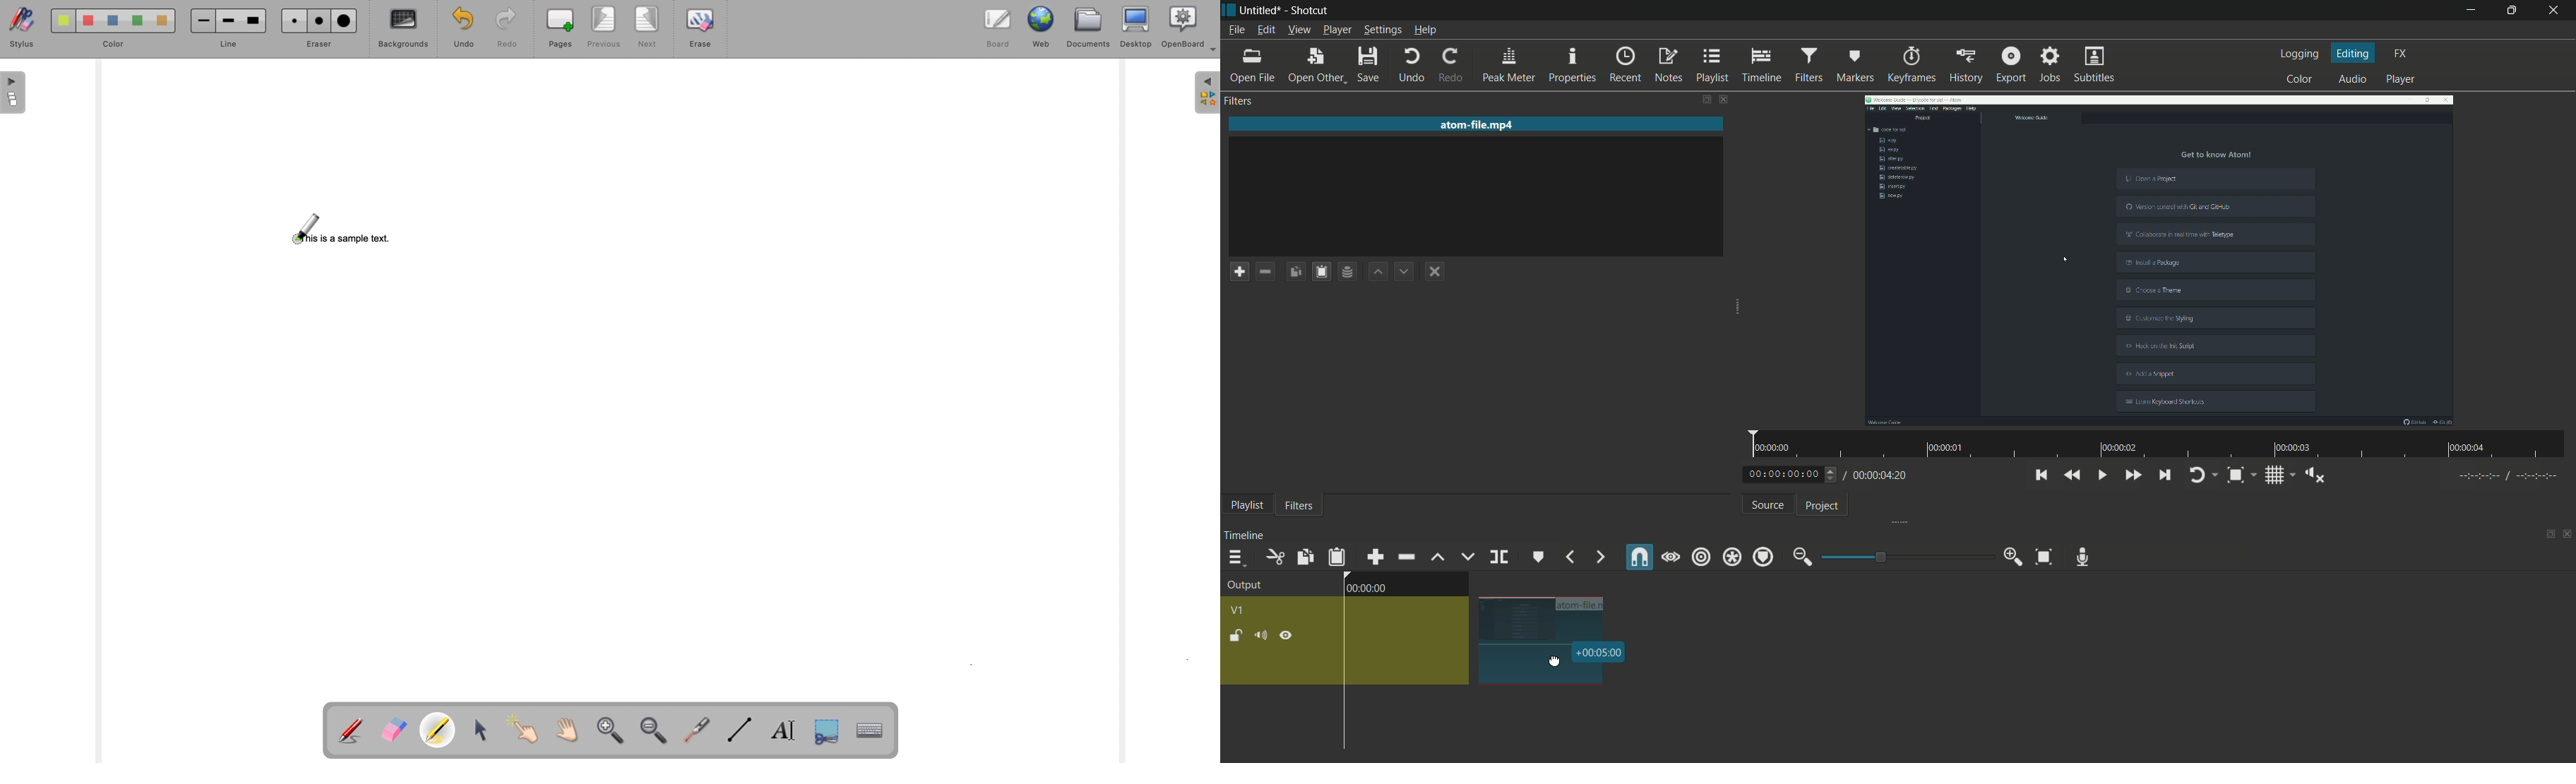 Image resolution: width=2576 pixels, height=784 pixels. Describe the element at coordinates (1967, 64) in the screenshot. I see `history` at that location.